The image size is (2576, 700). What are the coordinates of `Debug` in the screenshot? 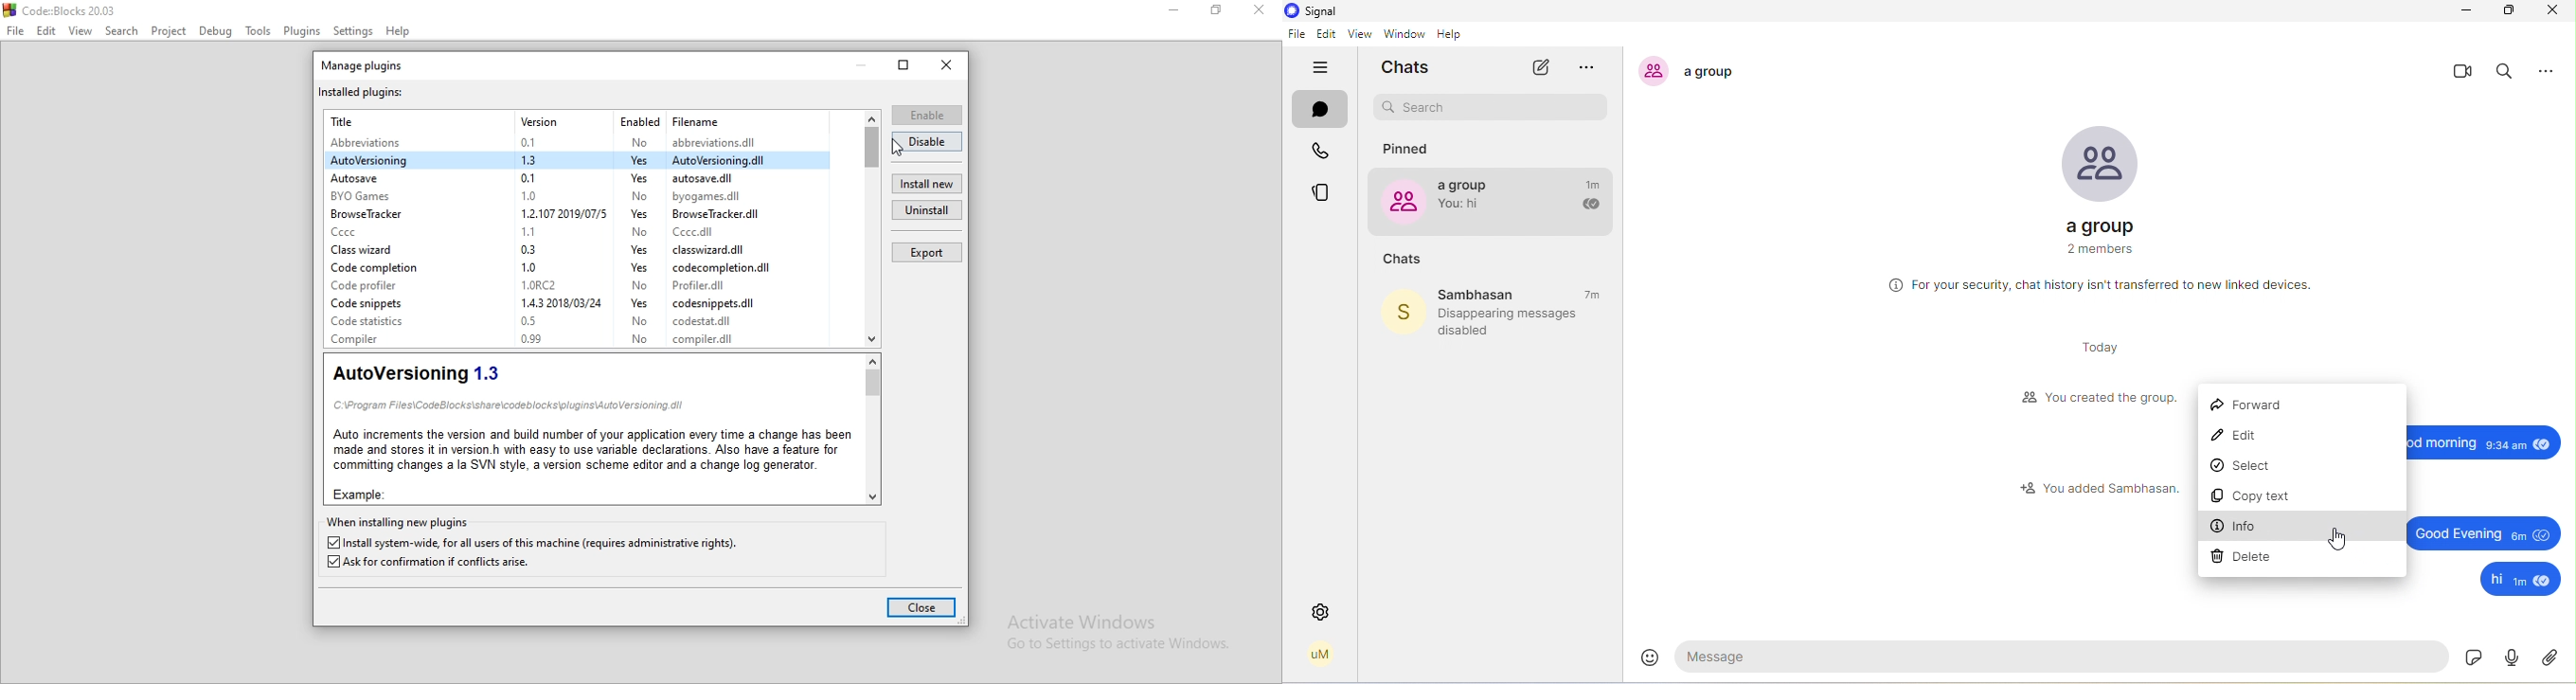 It's located at (216, 32).